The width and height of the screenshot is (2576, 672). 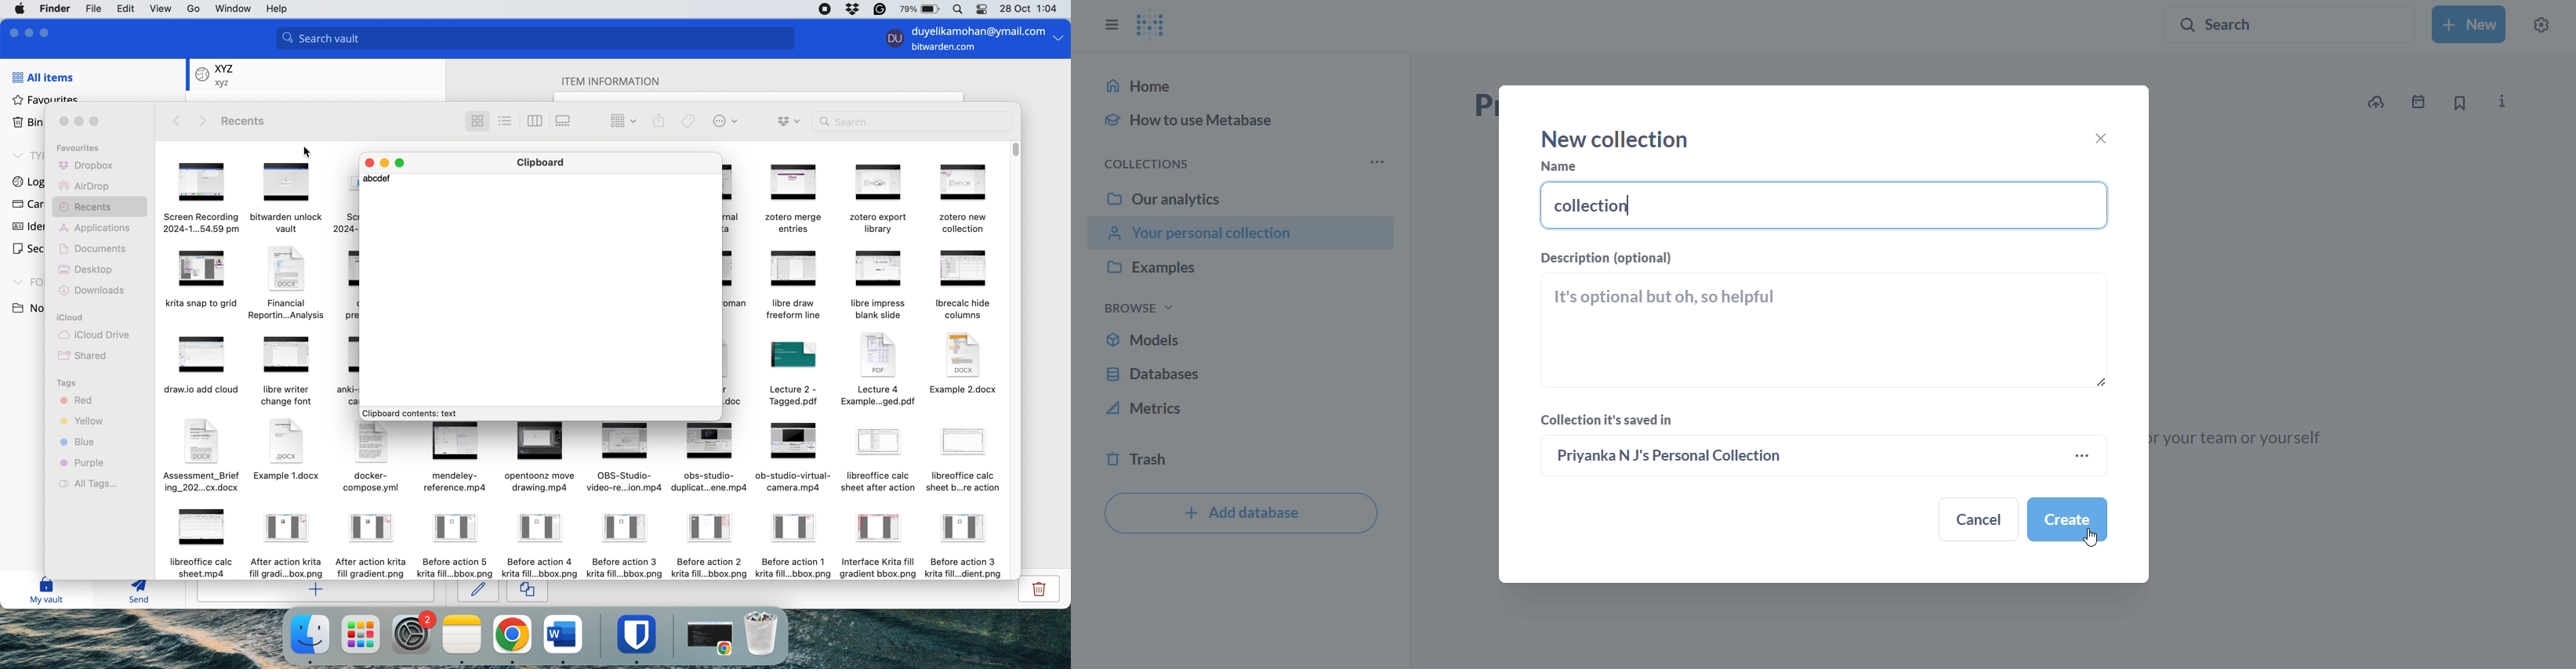 What do you see at coordinates (414, 634) in the screenshot?
I see `system preferences` at bounding box center [414, 634].